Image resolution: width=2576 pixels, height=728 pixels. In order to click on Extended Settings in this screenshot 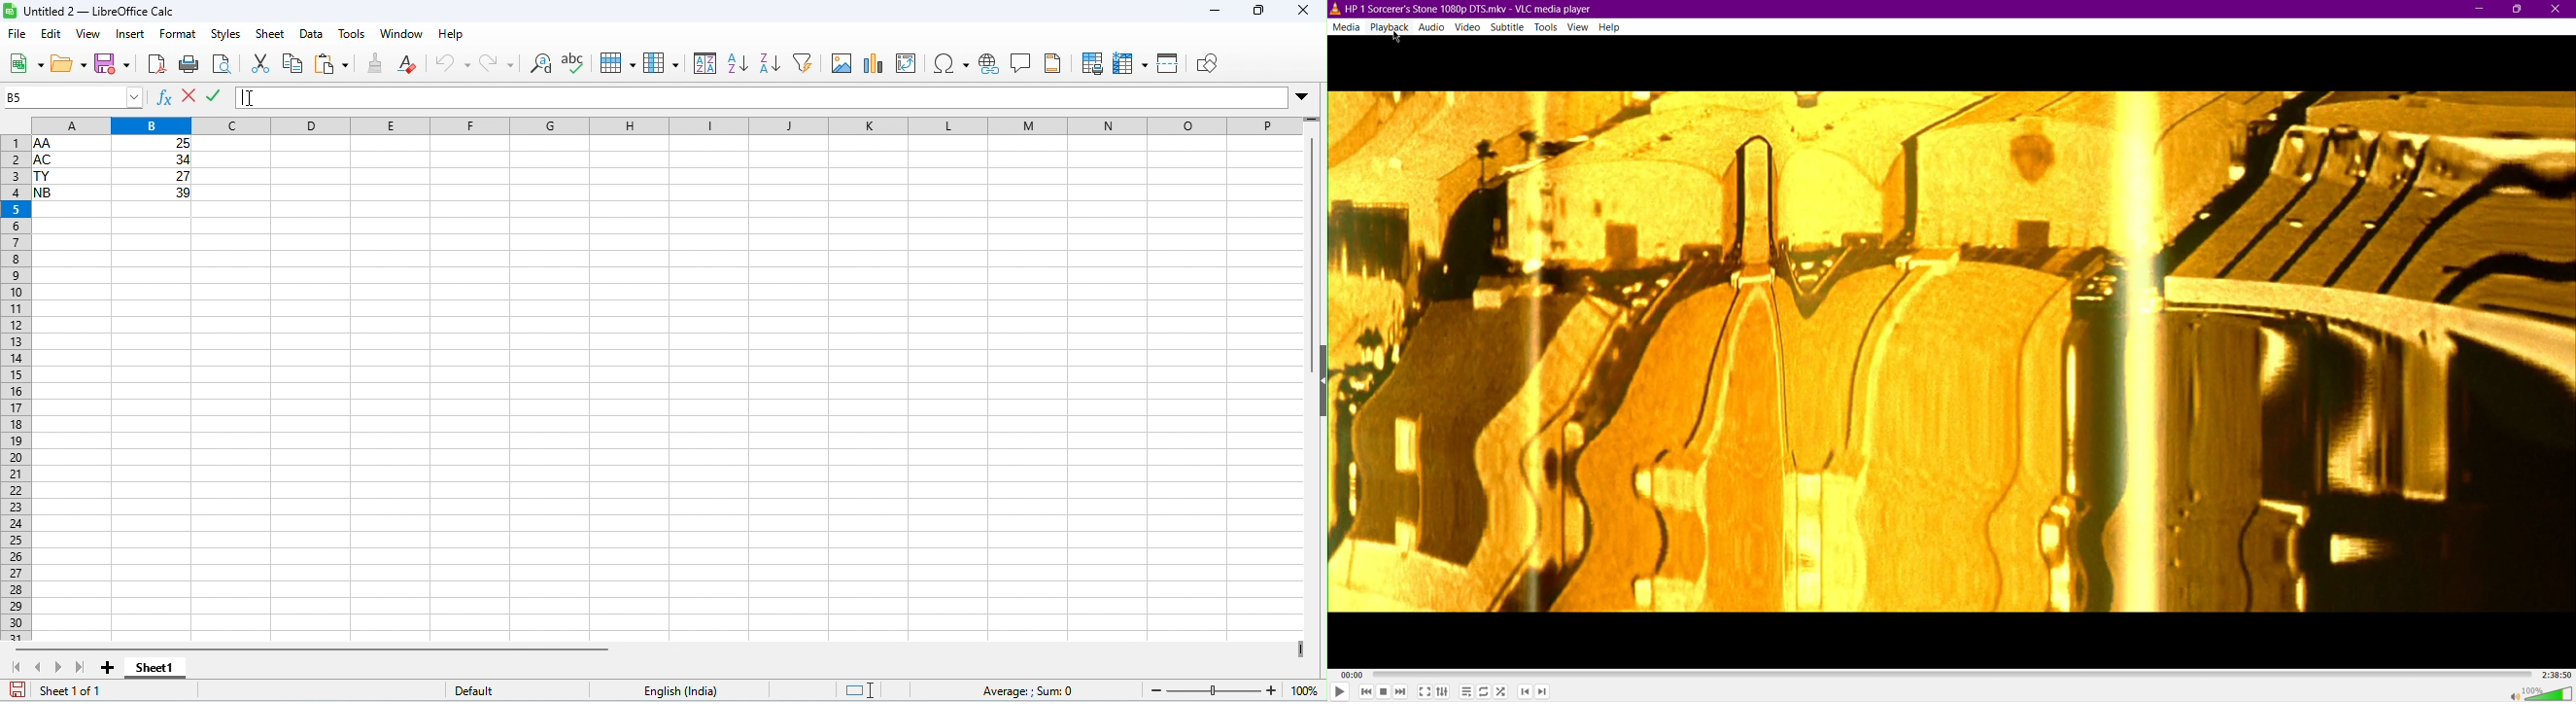, I will do `click(1443, 690)`.